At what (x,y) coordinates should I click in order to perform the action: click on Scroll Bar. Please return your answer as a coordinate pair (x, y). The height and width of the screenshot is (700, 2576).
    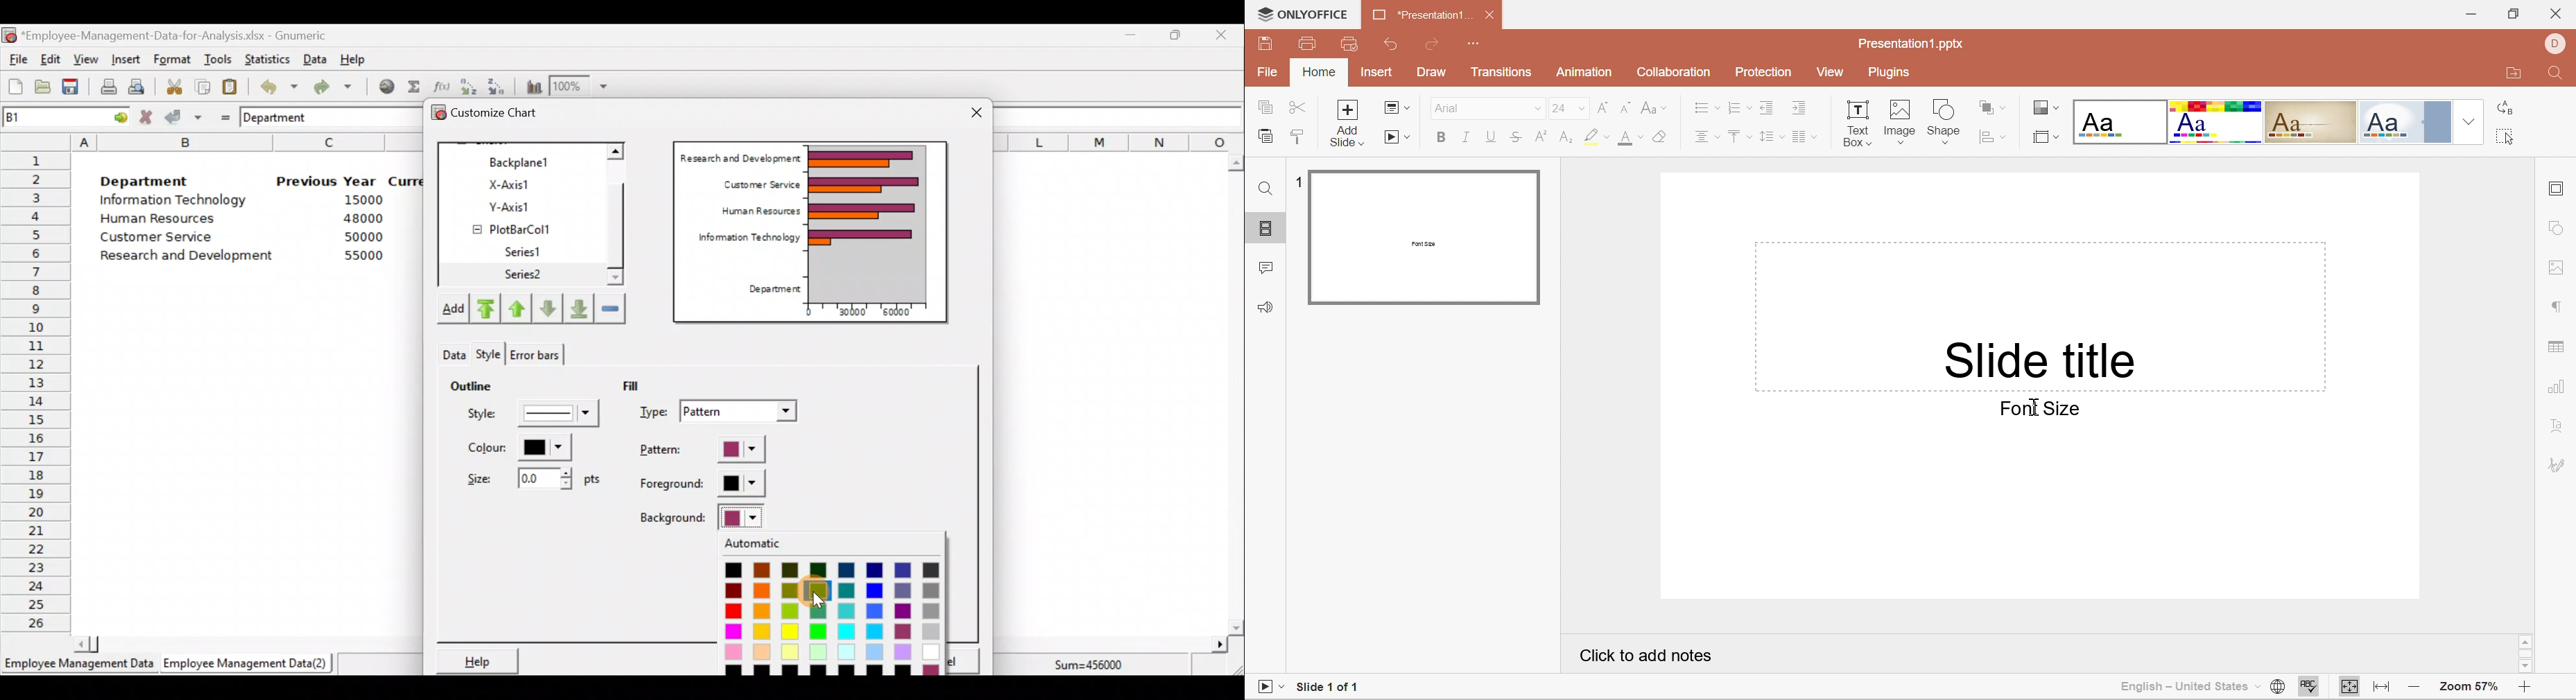
    Looking at the image, I should click on (2525, 652).